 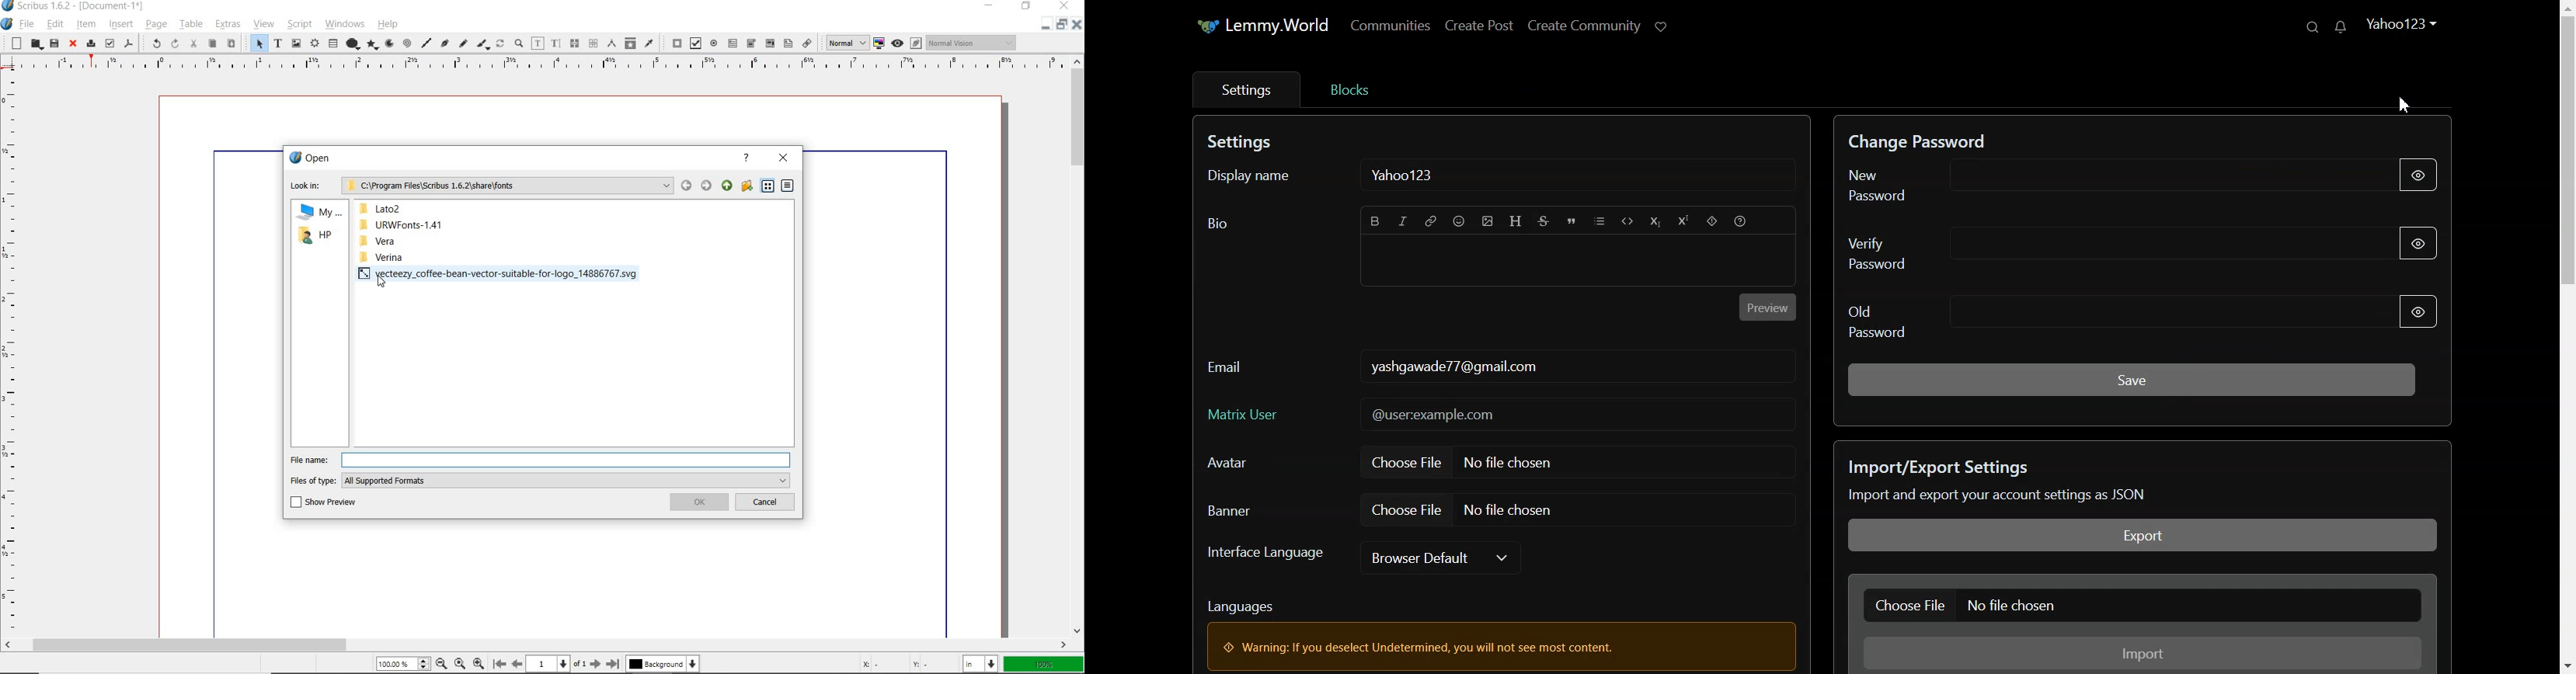 What do you see at coordinates (706, 185) in the screenshot?
I see `move back/forward/up` at bounding box center [706, 185].